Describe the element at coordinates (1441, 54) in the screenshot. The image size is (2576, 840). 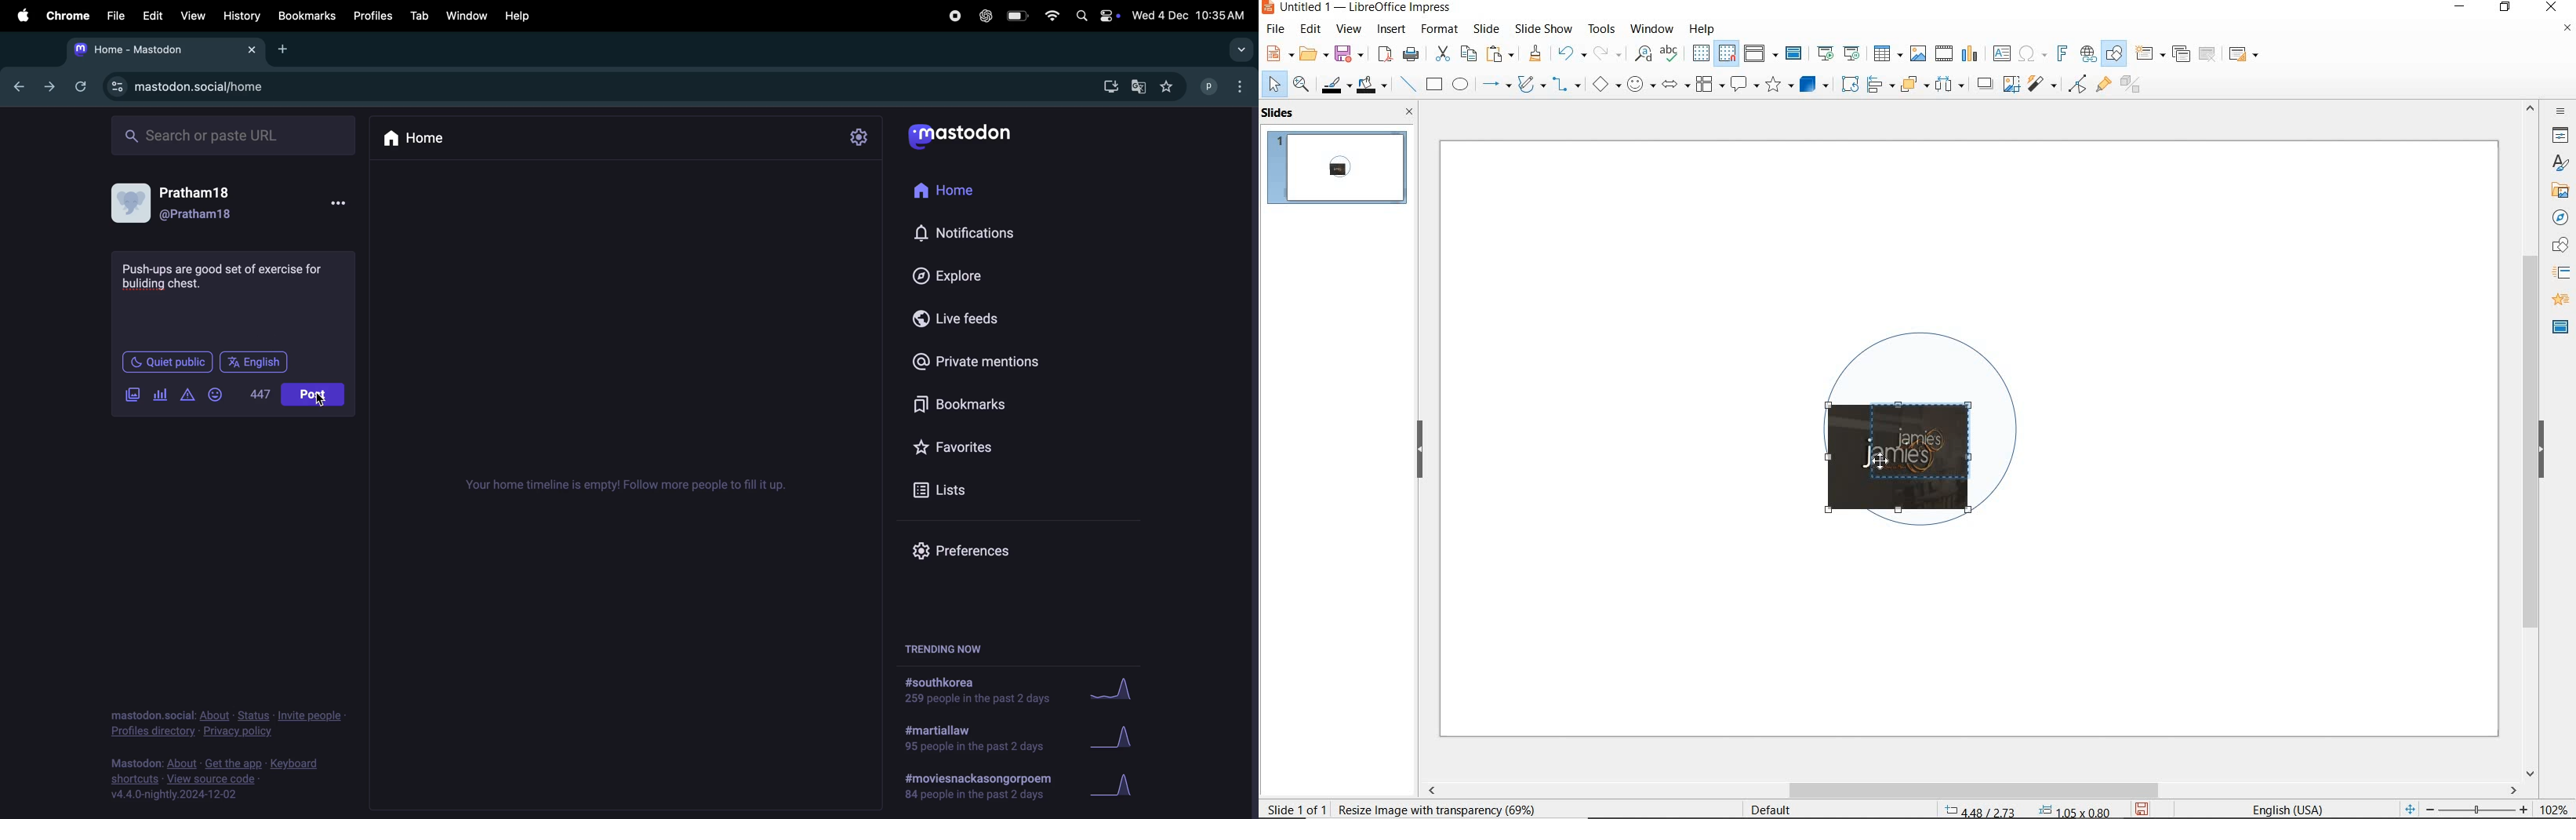
I see `cut` at that location.